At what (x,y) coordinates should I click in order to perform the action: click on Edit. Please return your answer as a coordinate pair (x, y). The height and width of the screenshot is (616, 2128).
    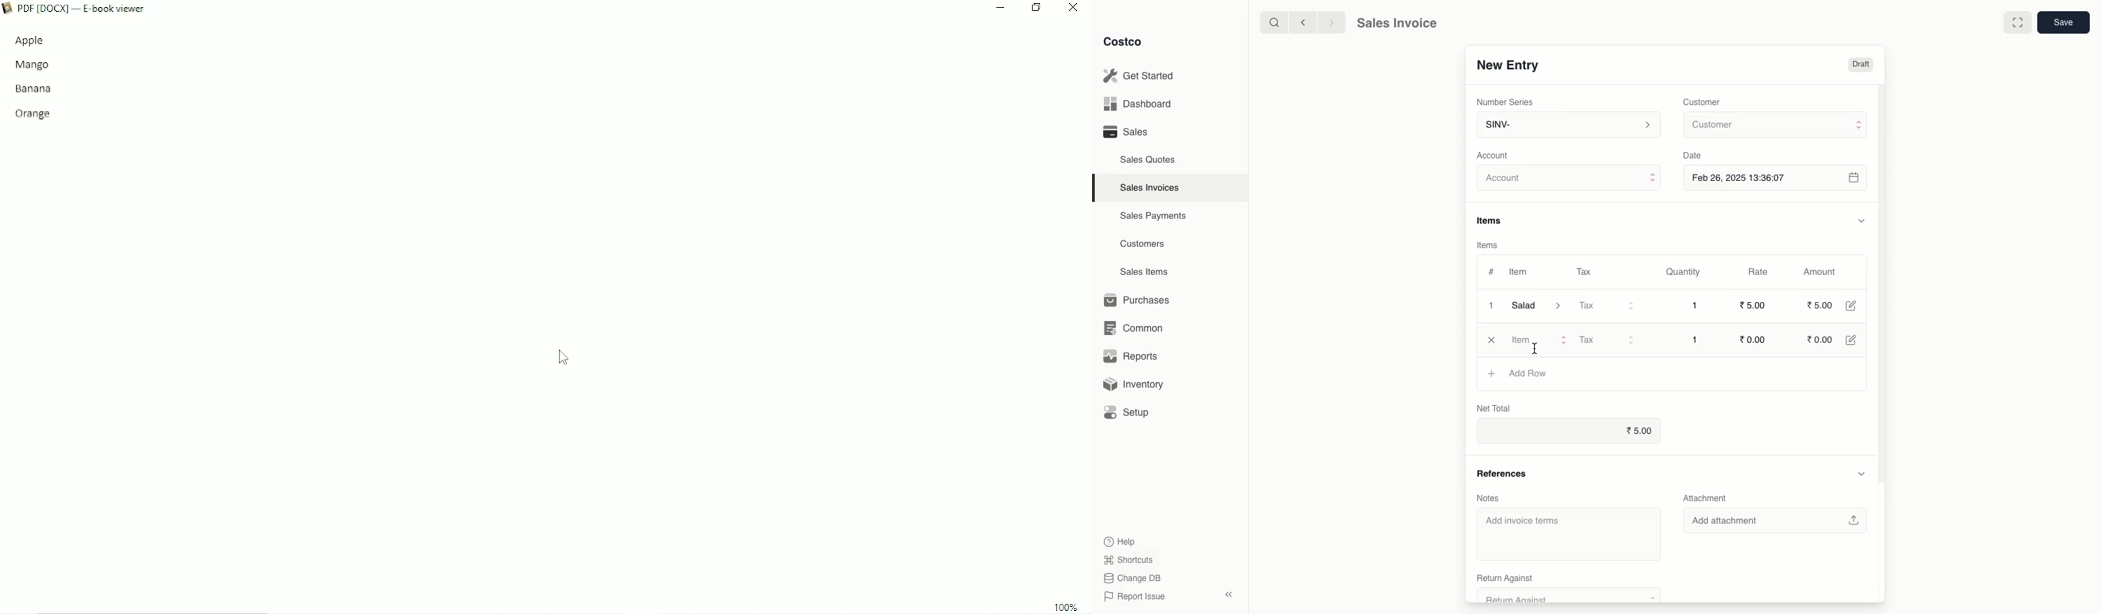
    Looking at the image, I should click on (1850, 306).